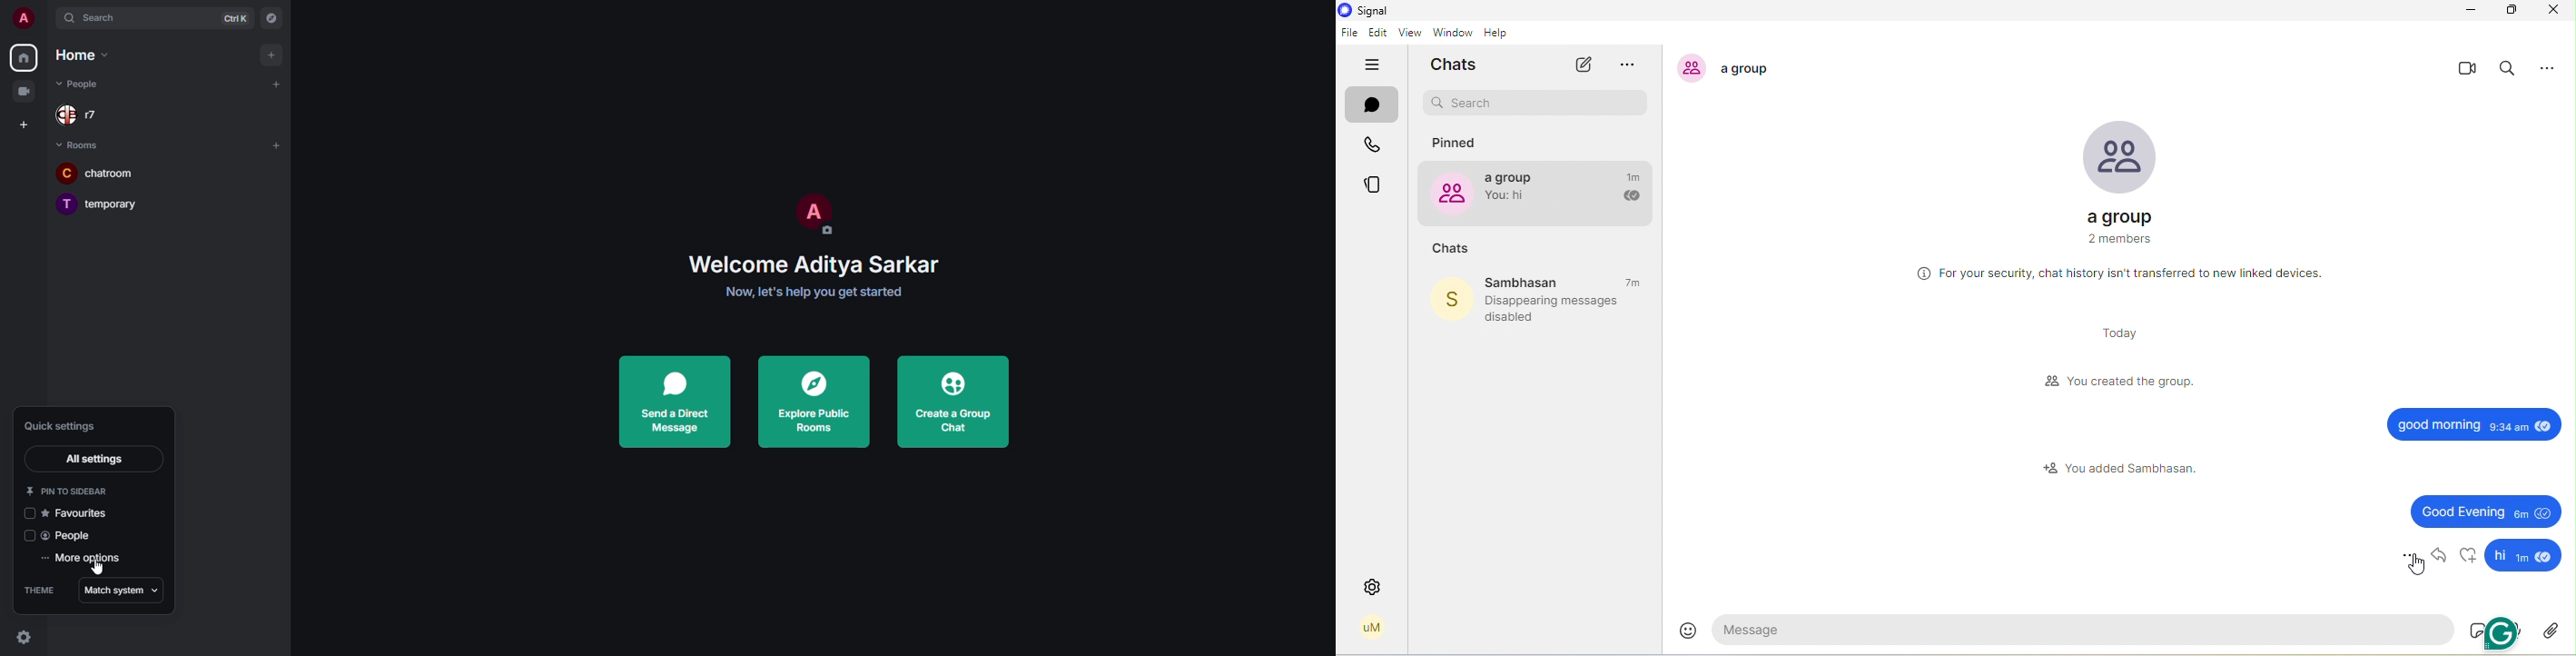 Image resolution: width=2576 pixels, height=672 pixels. I want to click on close, so click(2552, 9).